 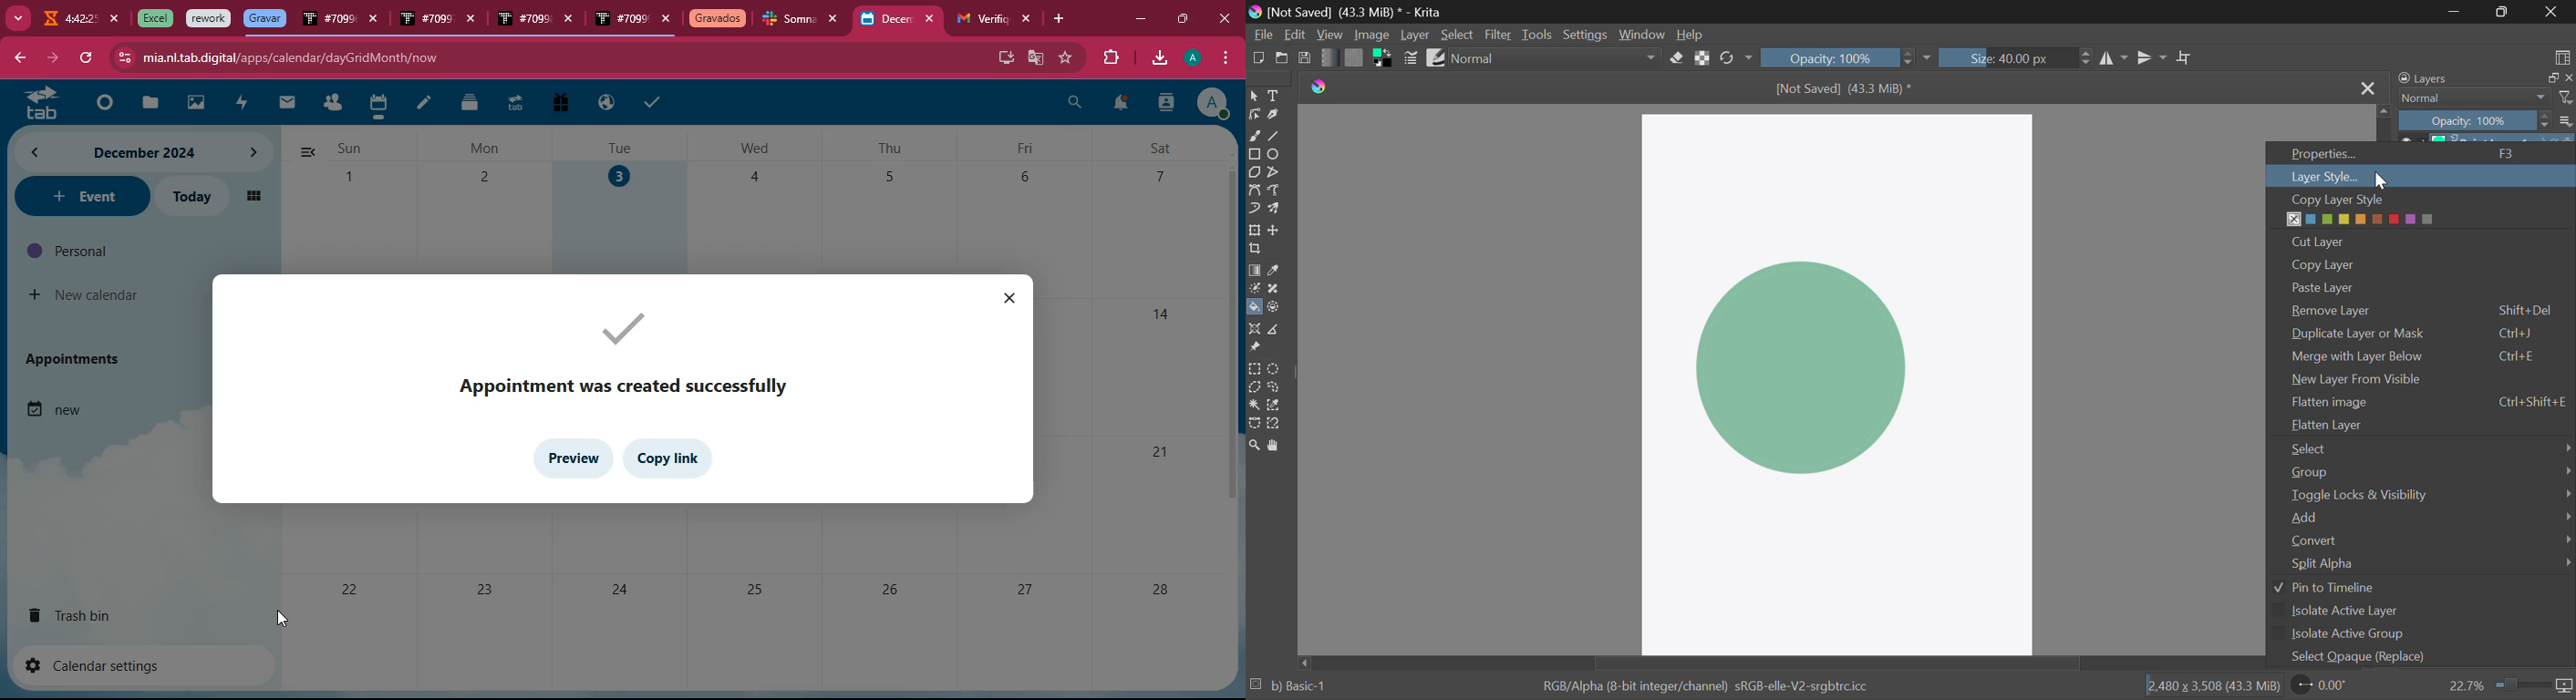 I want to click on gift, so click(x=559, y=104).